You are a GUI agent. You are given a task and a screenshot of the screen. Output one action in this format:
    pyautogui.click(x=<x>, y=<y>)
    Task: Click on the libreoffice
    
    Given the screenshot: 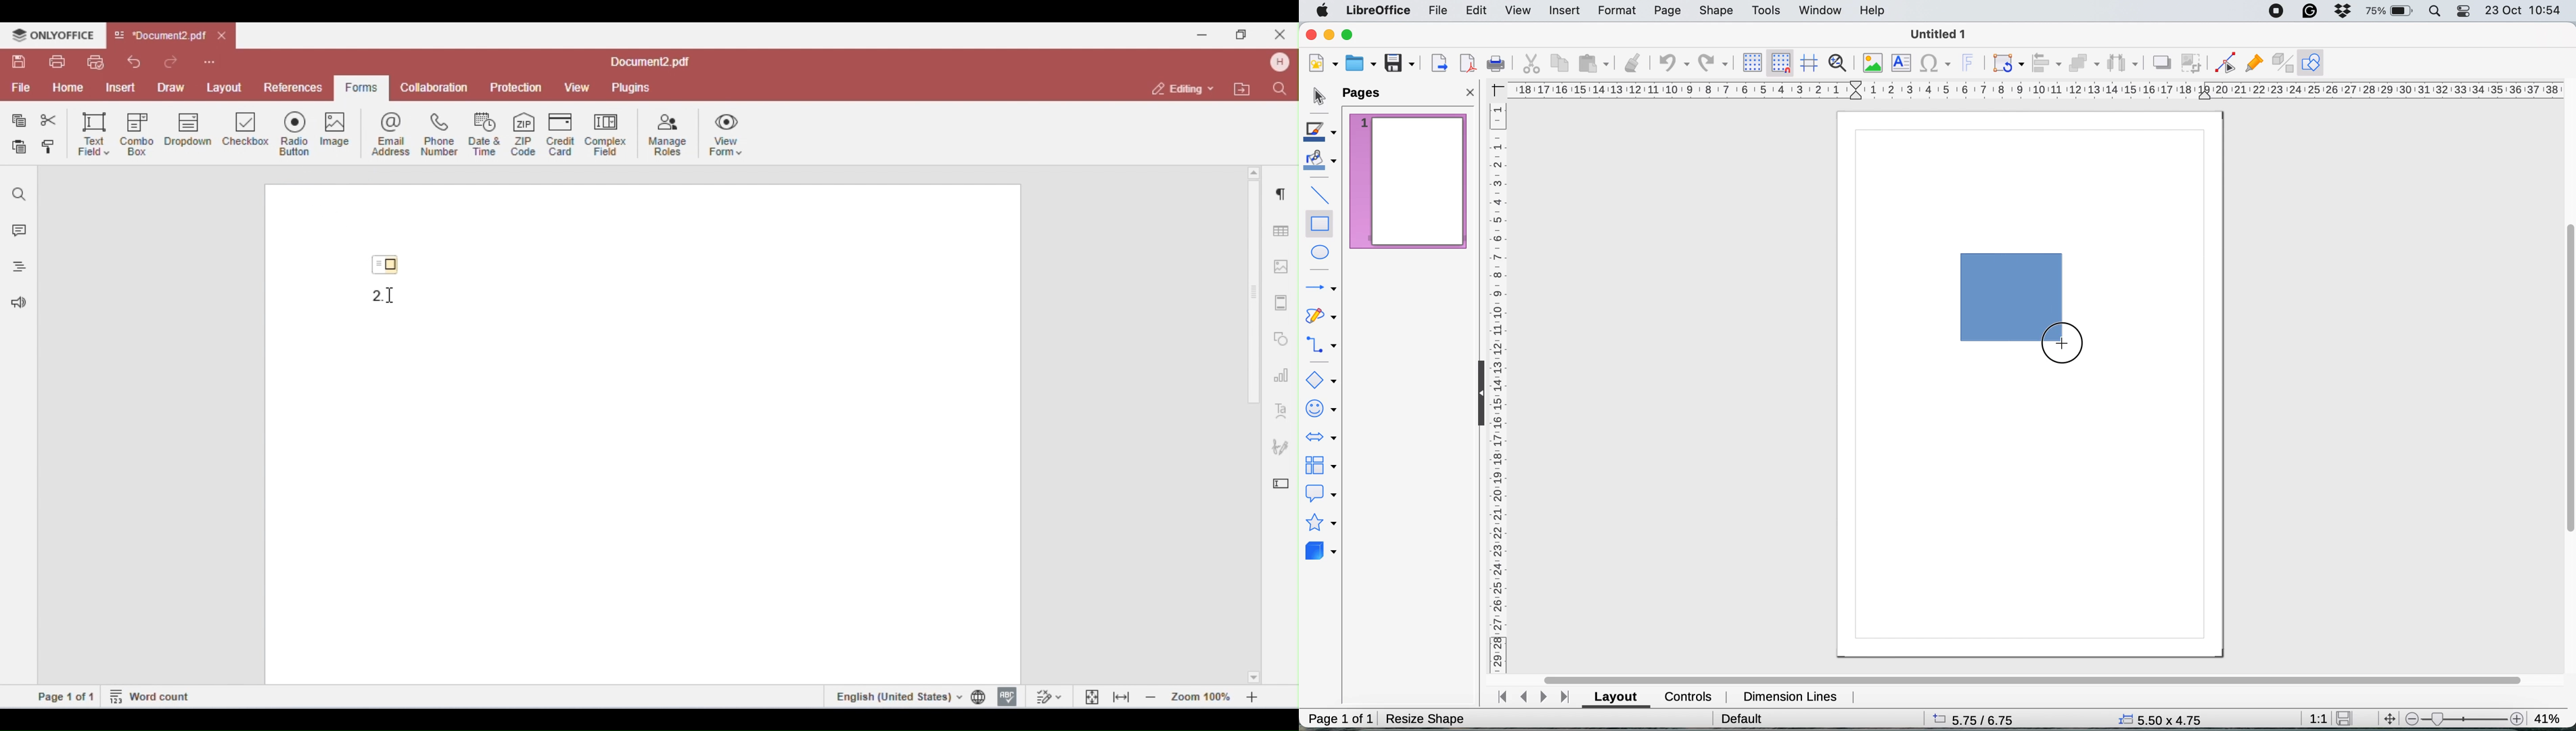 What is the action you would take?
    pyautogui.click(x=1375, y=11)
    